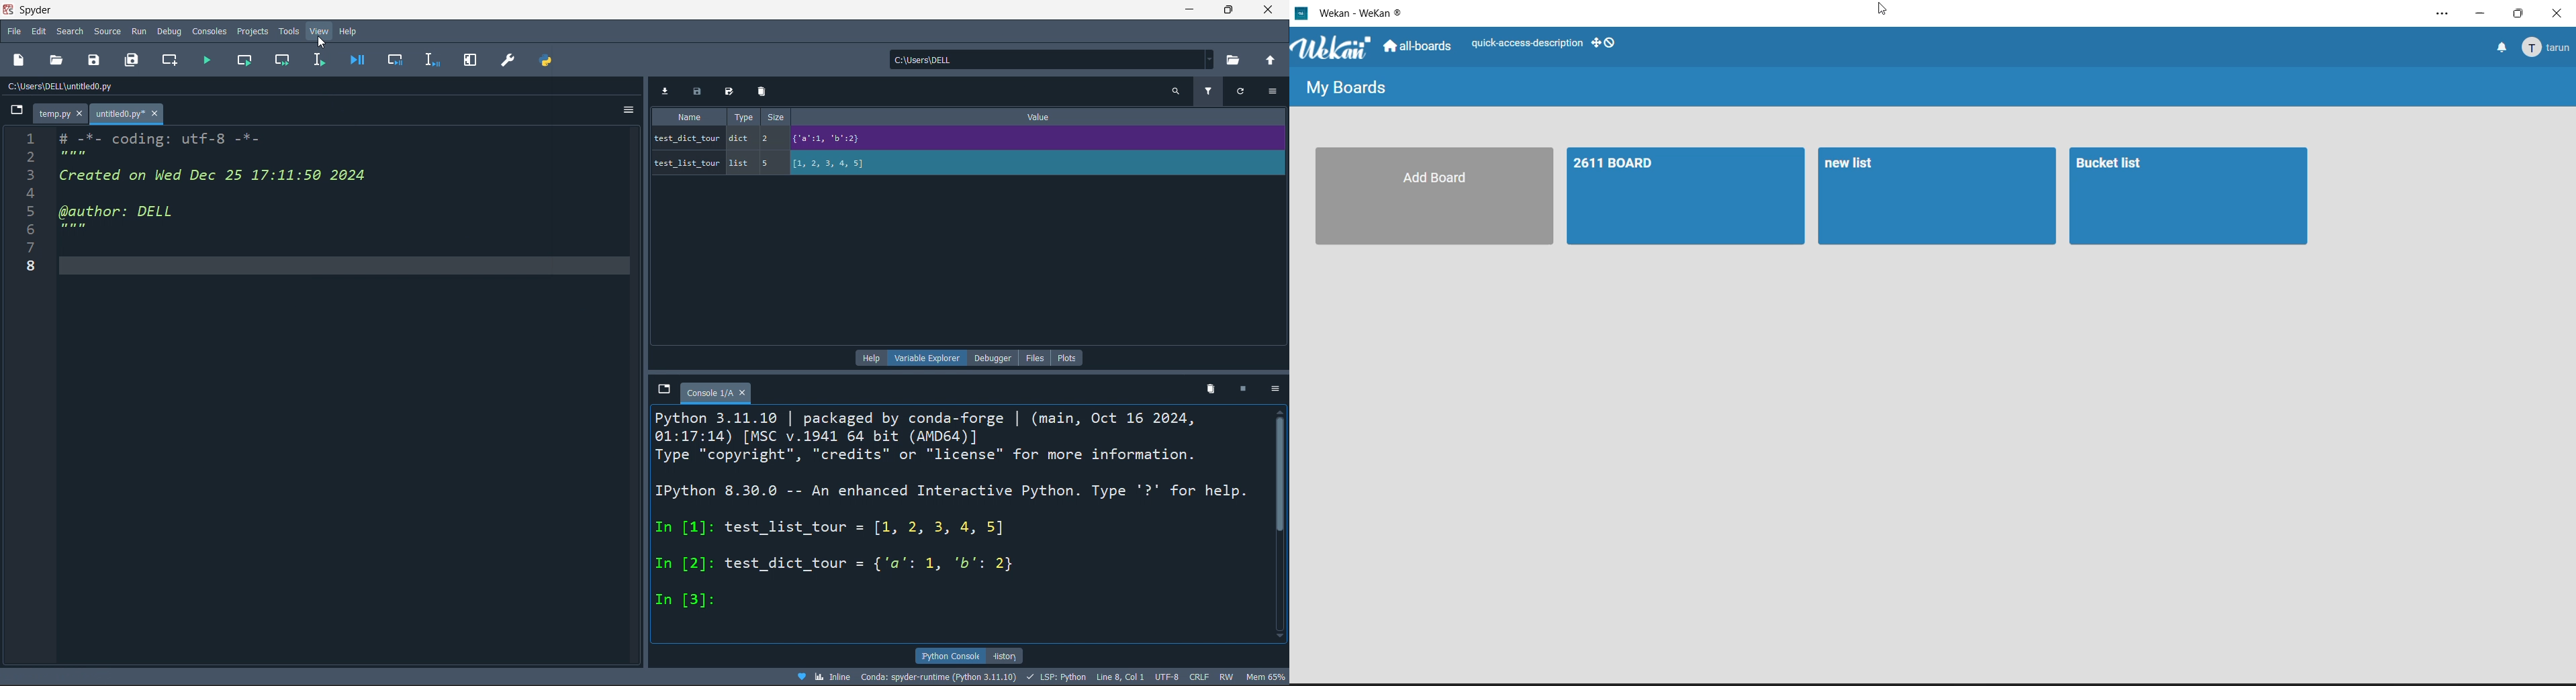  What do you see at coordinates (1209, 92) in the screenshot?
I see `filter` at bounding box center [1209, 92].